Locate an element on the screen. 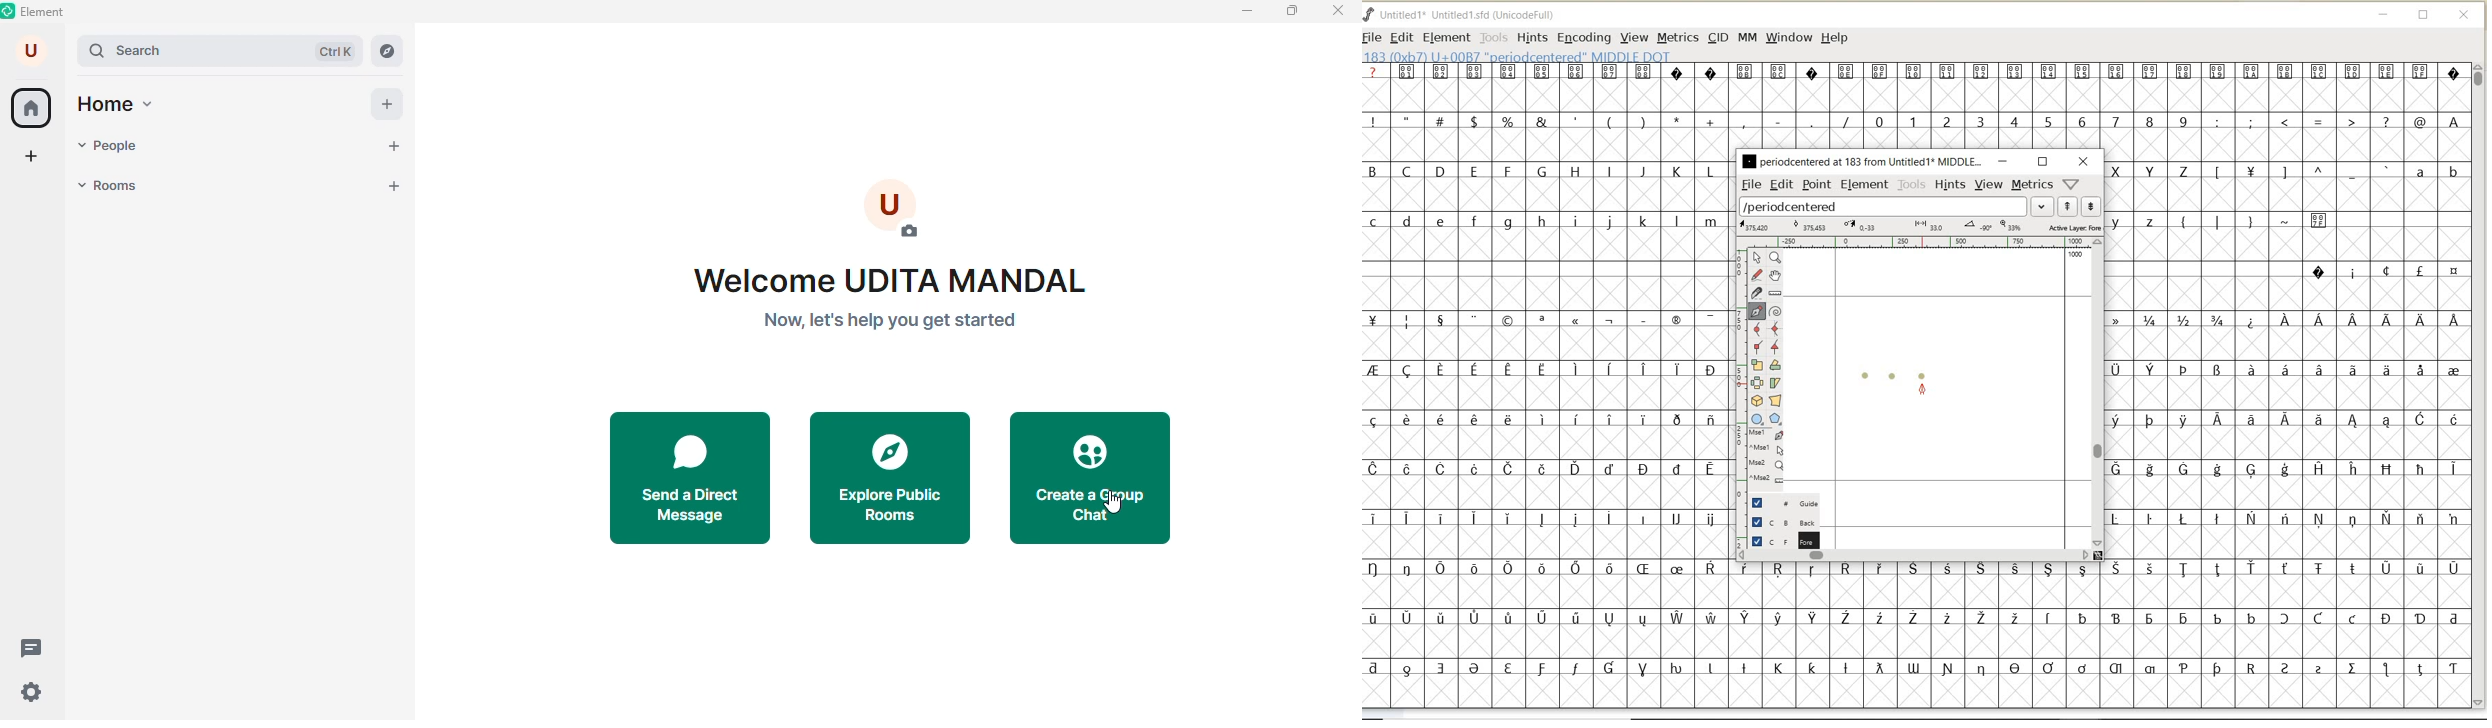  EDIT is located at coordinates (1401, 39).